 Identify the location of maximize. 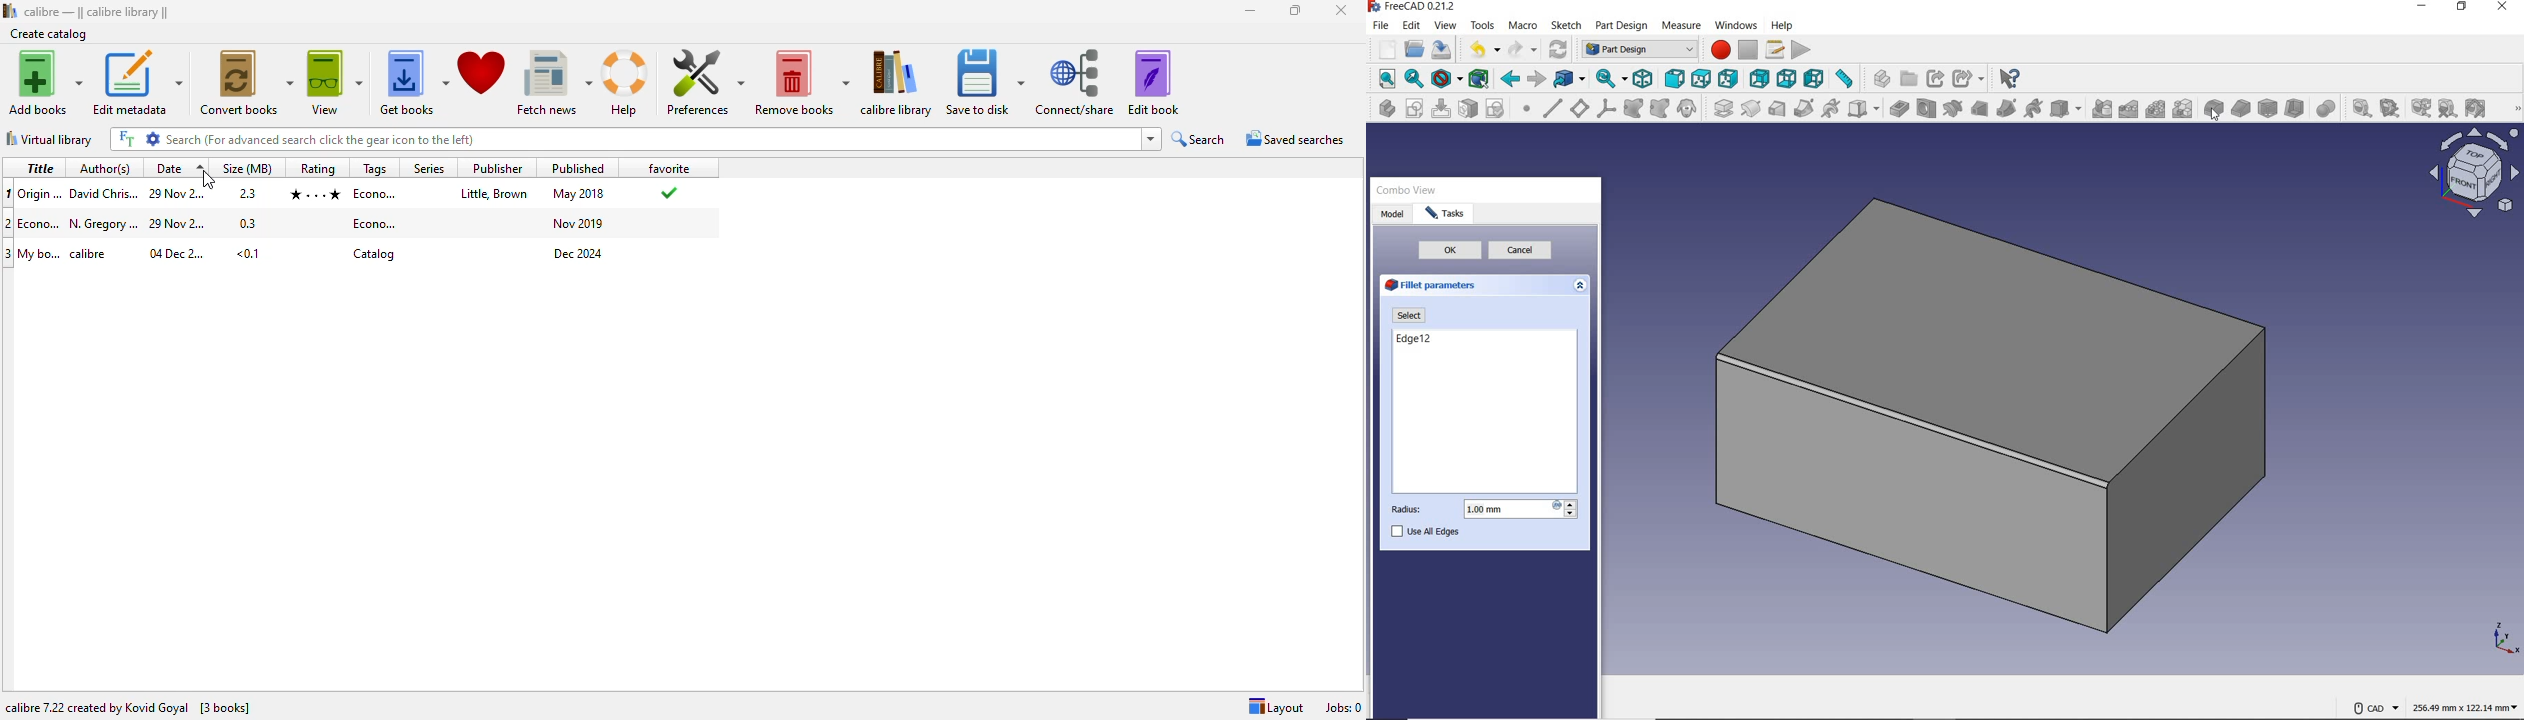
(1294, 10).